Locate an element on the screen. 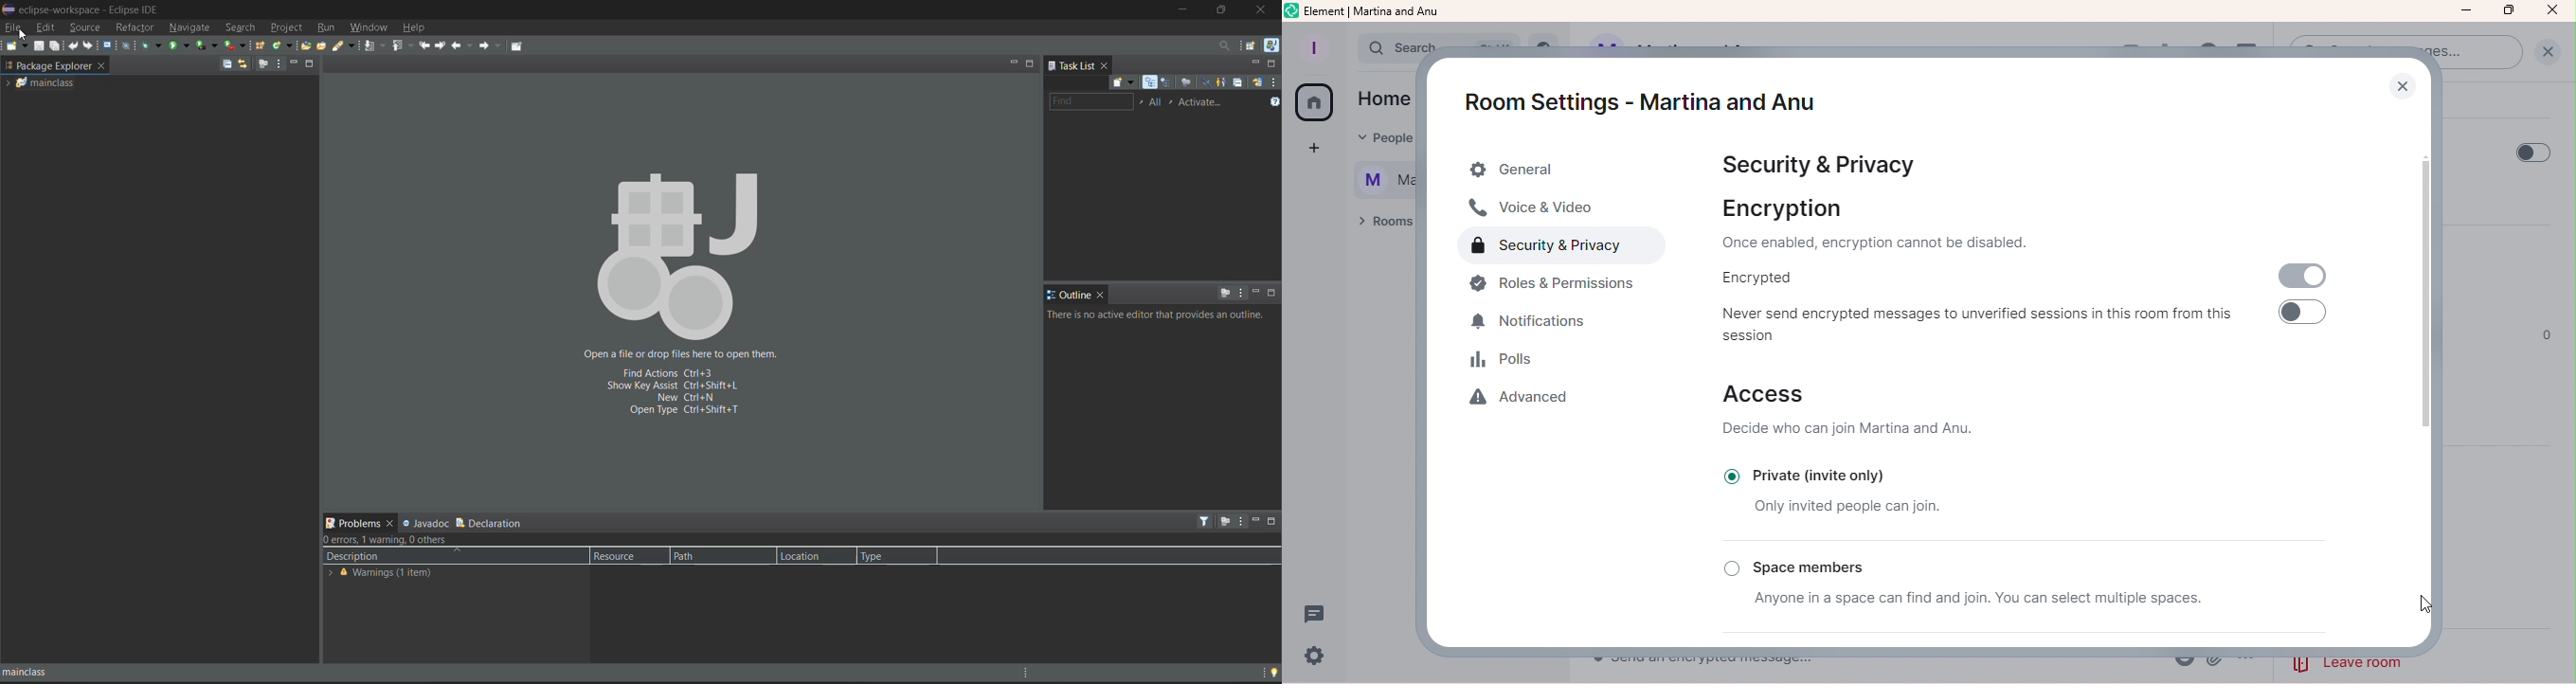 This screenshot has height=700, width=2576. collapse all is located at coordinates (1240, 83).